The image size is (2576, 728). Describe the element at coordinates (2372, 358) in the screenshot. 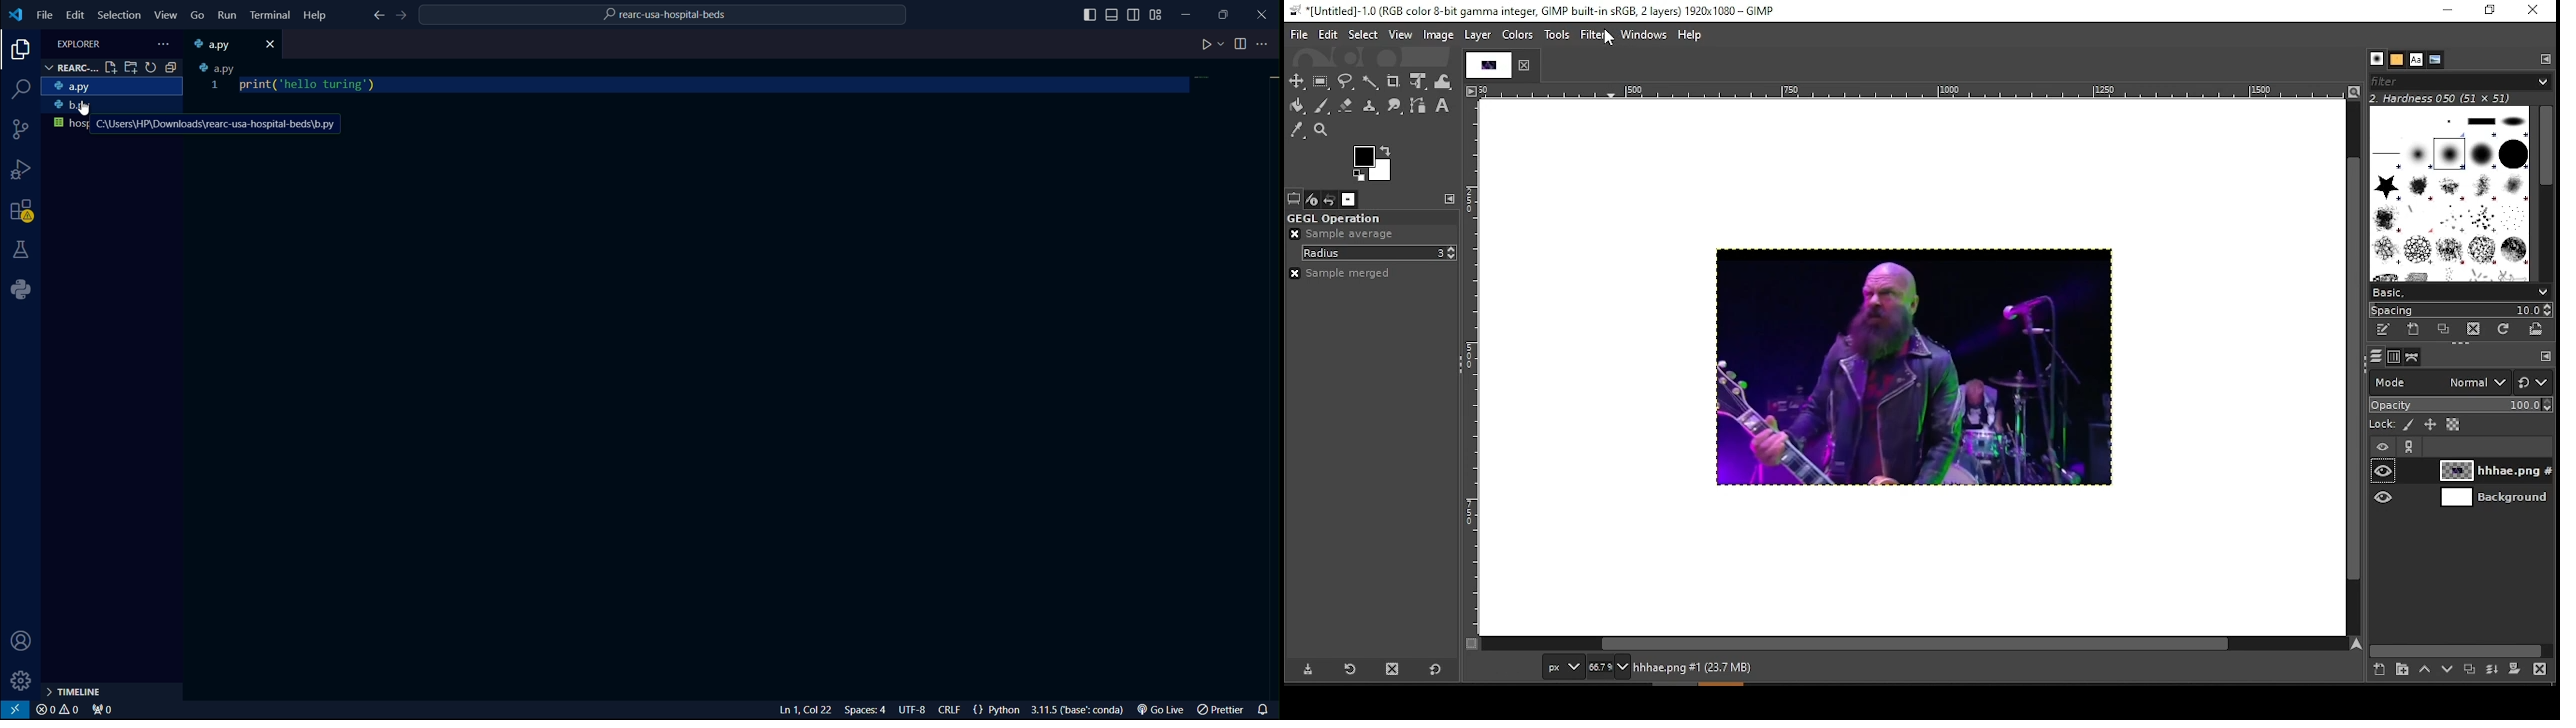

I see `layers` at that location.